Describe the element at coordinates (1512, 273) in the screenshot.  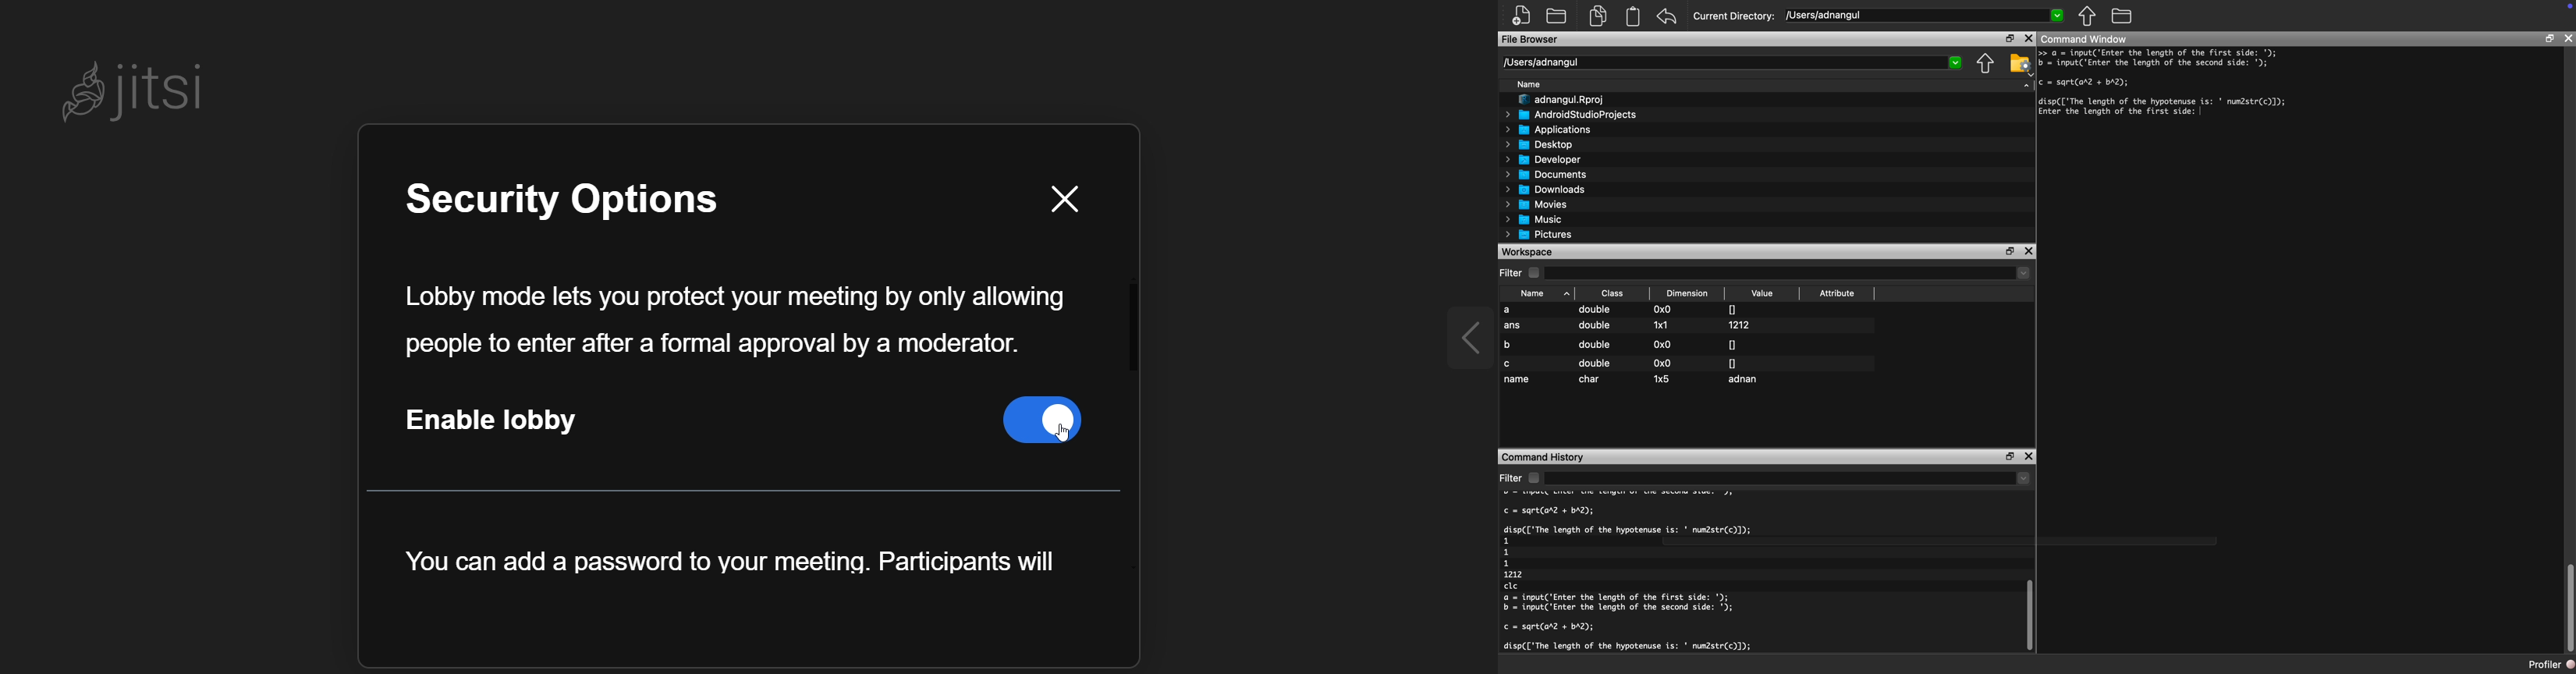
I see `Filter` at that location.